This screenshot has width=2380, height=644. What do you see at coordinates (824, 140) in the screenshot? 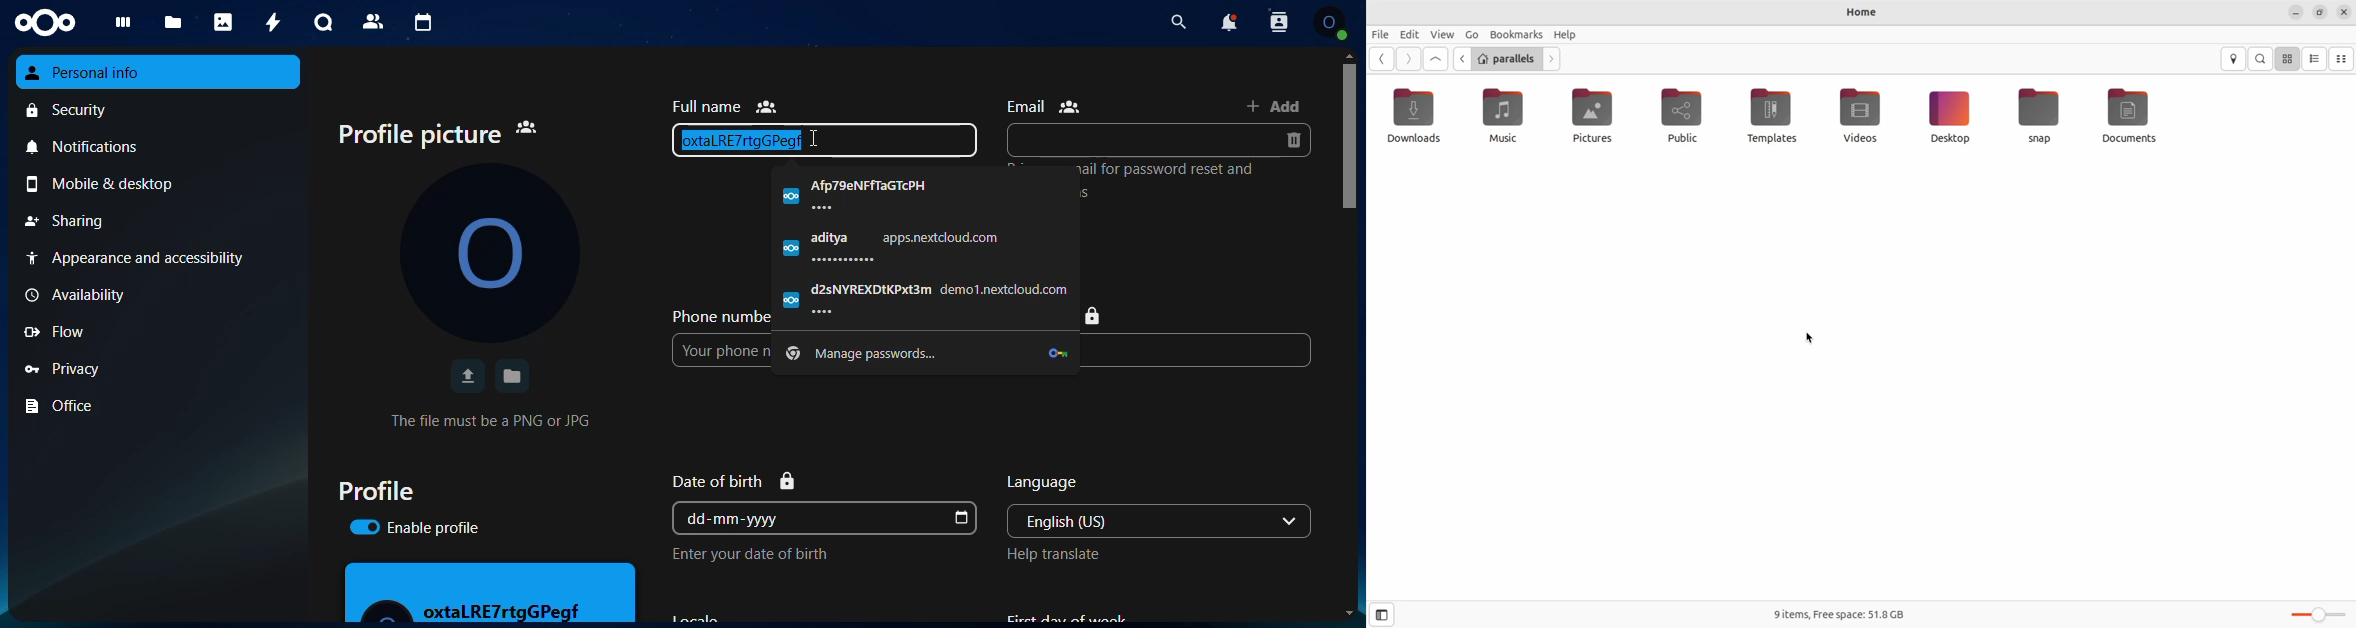
I see `oxtalLRE7rtgGPegf` at bounding box center [824, 140].